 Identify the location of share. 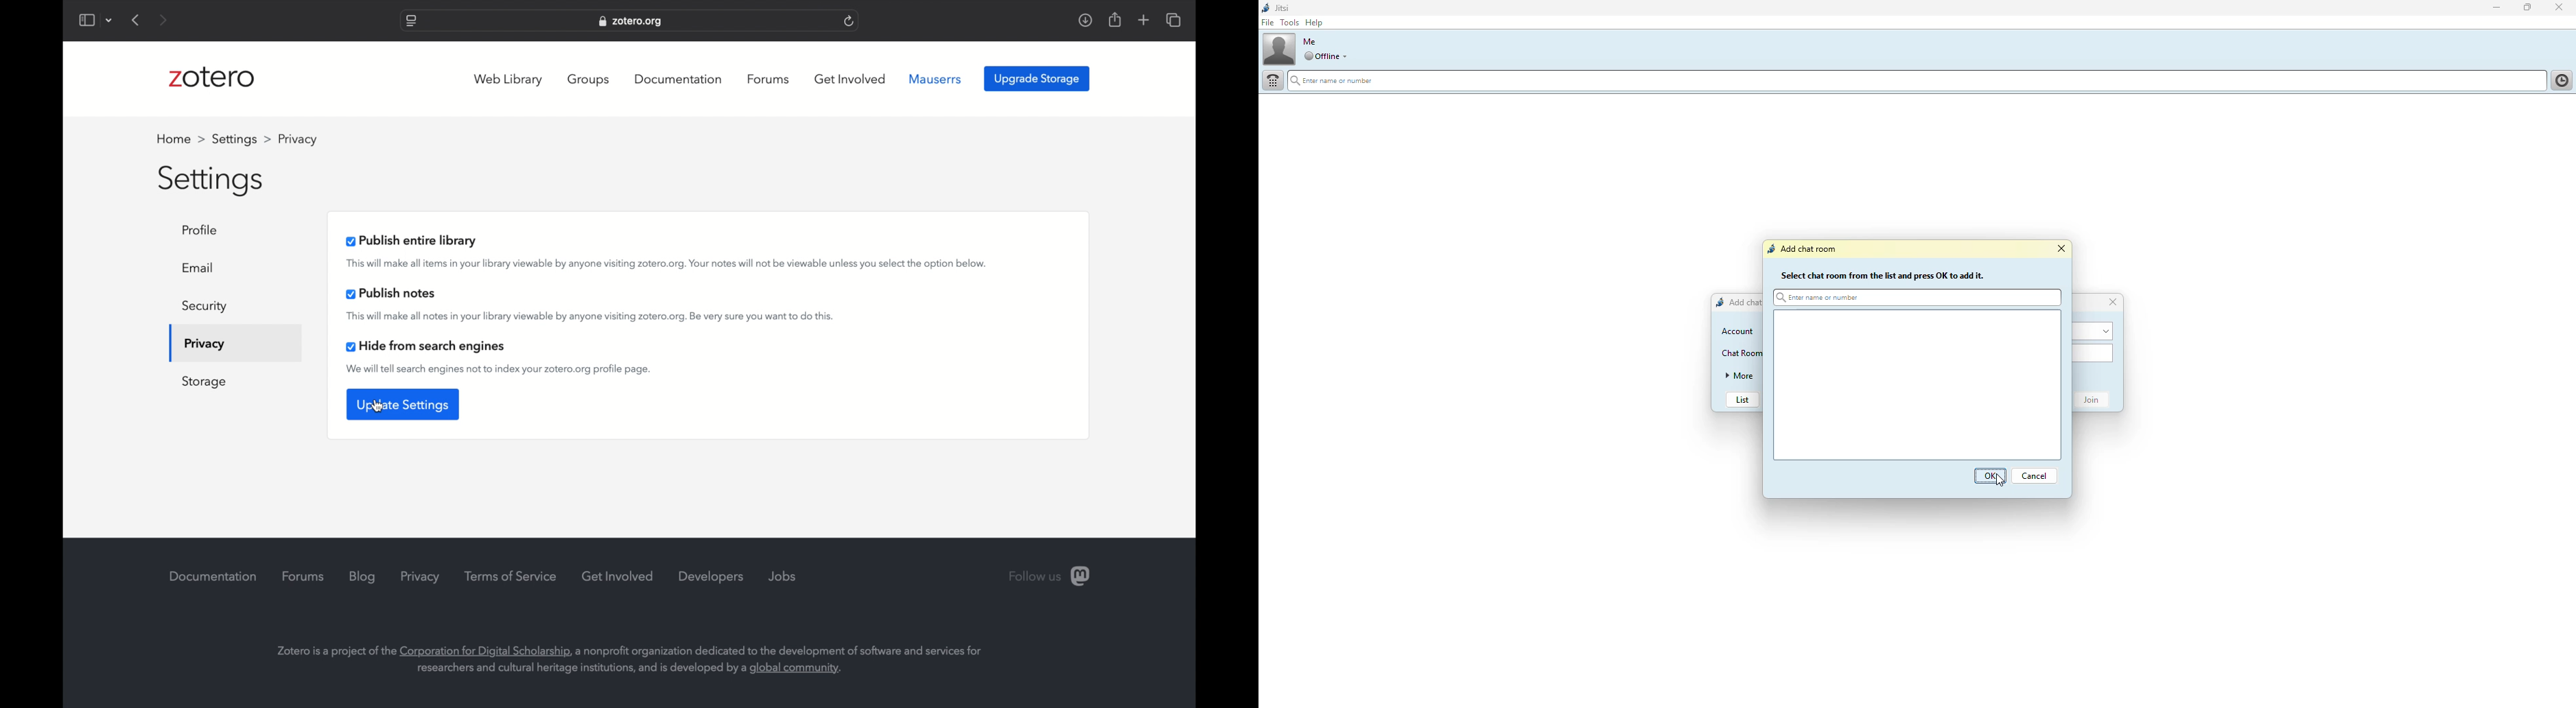
(1114, 20).